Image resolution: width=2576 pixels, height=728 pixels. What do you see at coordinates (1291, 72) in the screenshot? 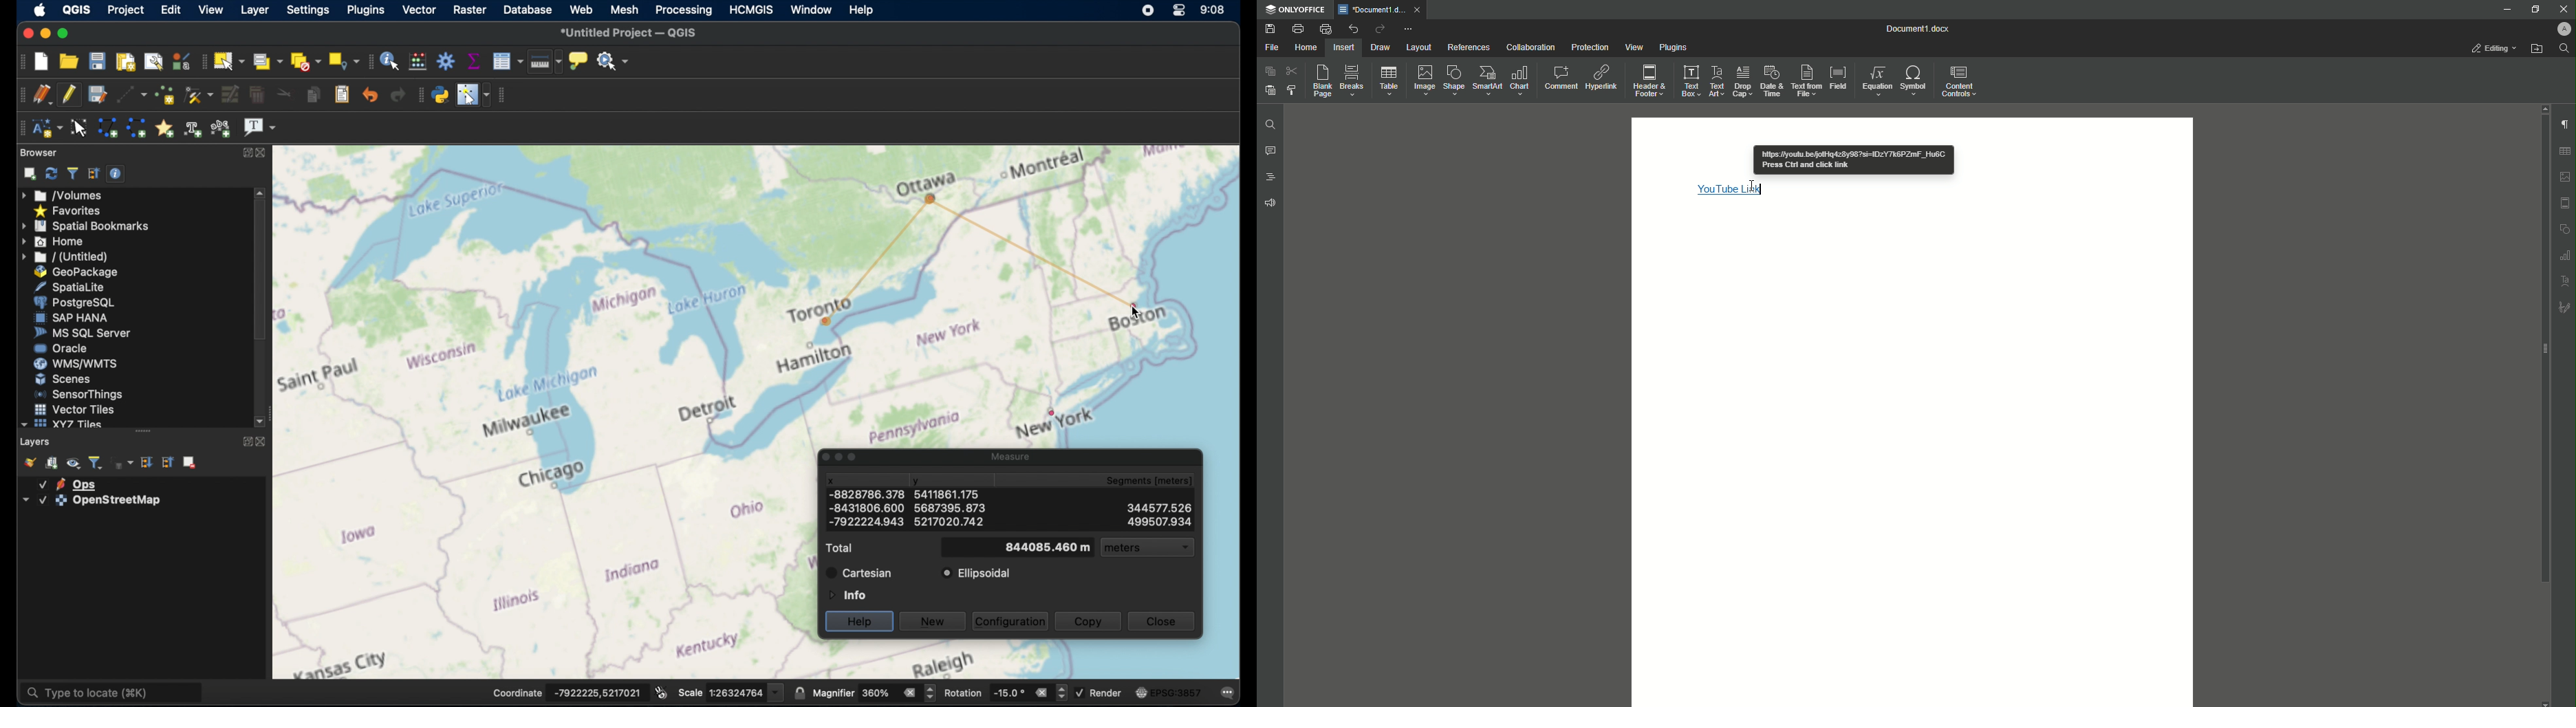
I see `Cut` at bounding box center [1291, 72].